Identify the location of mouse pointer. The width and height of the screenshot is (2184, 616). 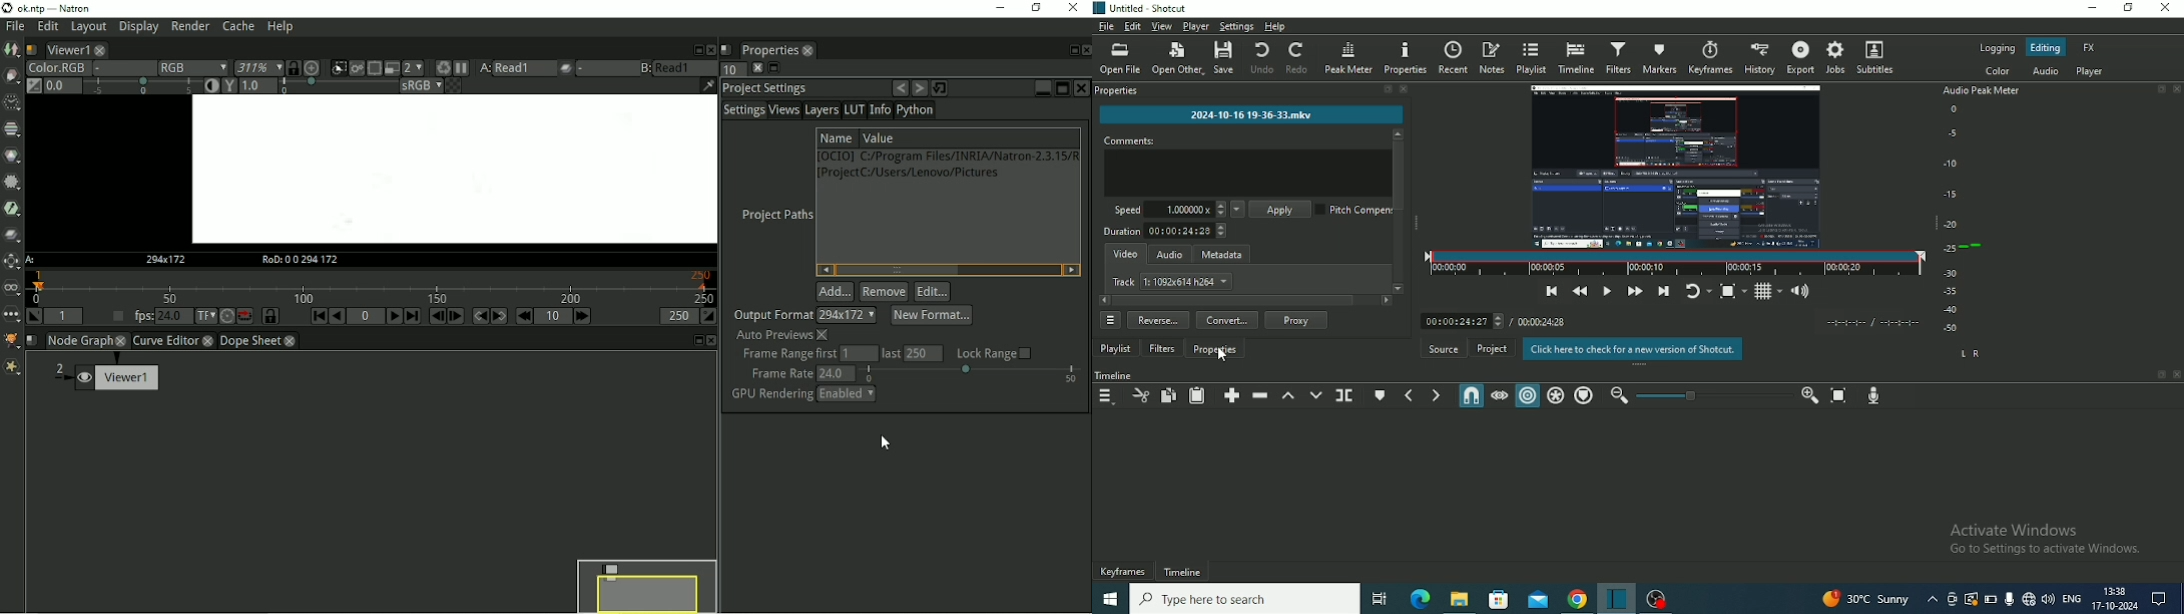
(1224, 358).